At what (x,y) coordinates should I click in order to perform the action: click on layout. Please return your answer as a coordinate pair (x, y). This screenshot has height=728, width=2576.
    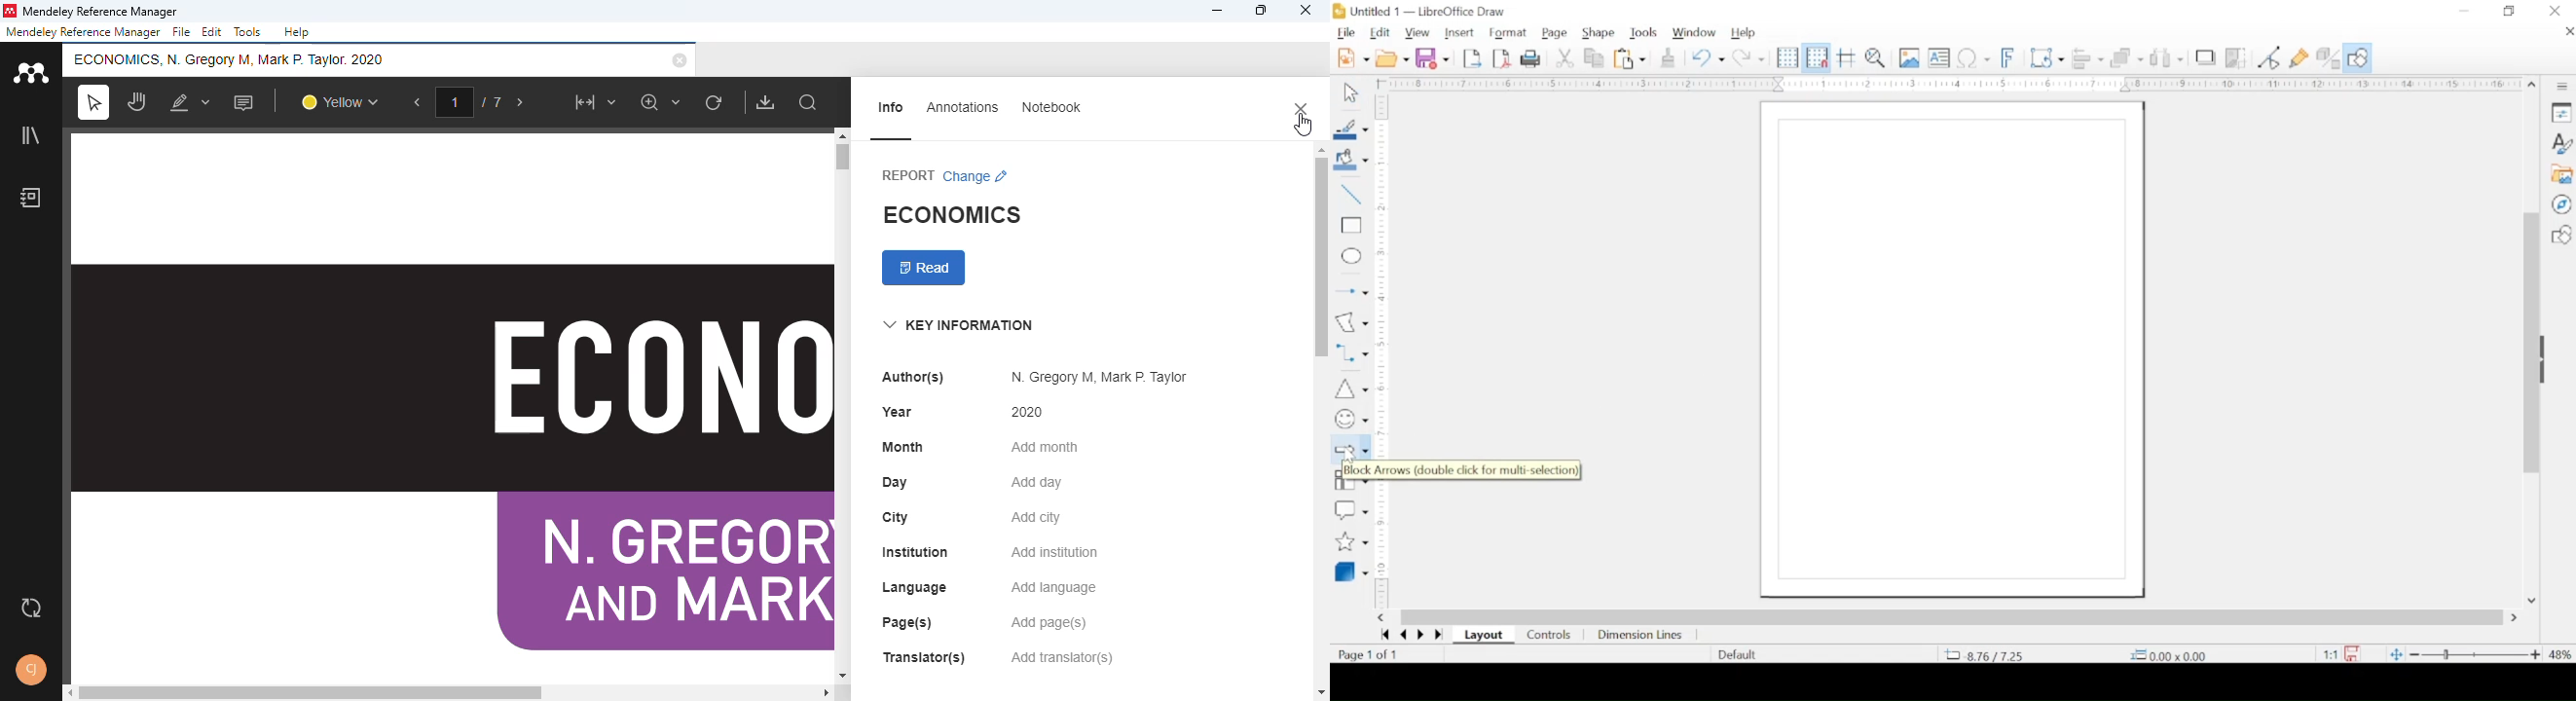
    Looking at the image, I should click on (1484, 635).